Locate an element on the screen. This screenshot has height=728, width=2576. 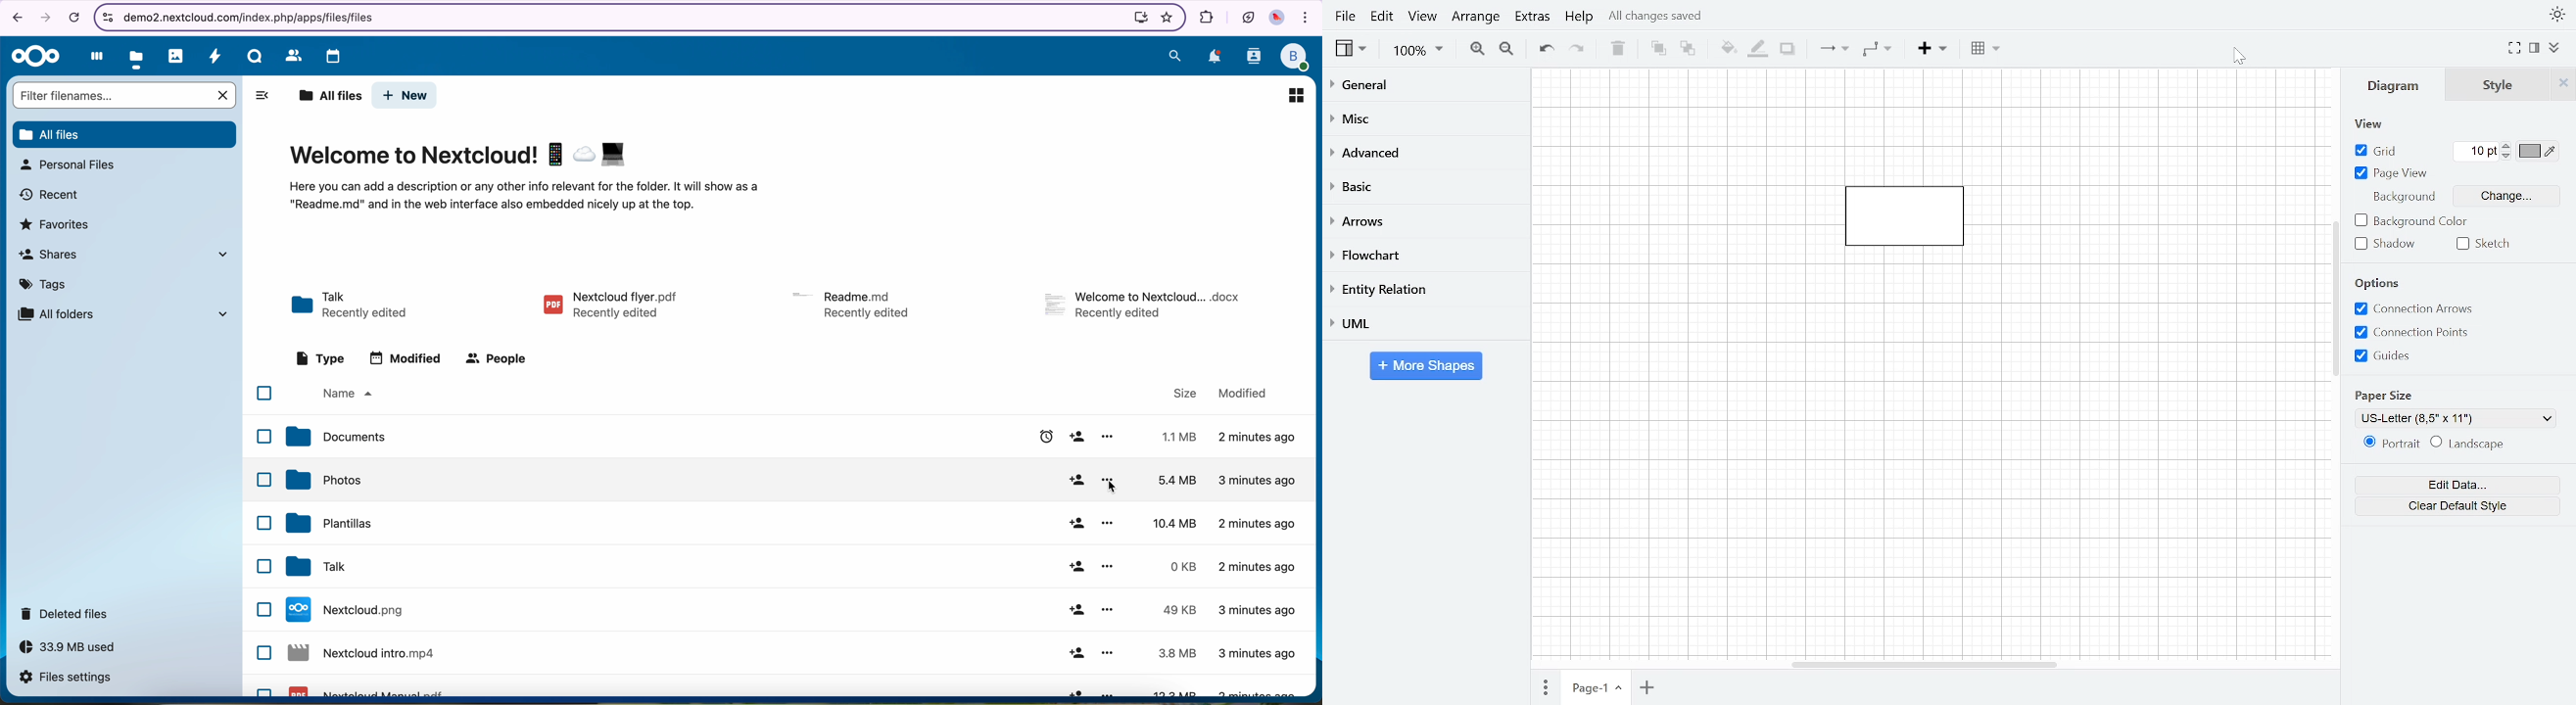
click on files is located at coordinates (139, 54).